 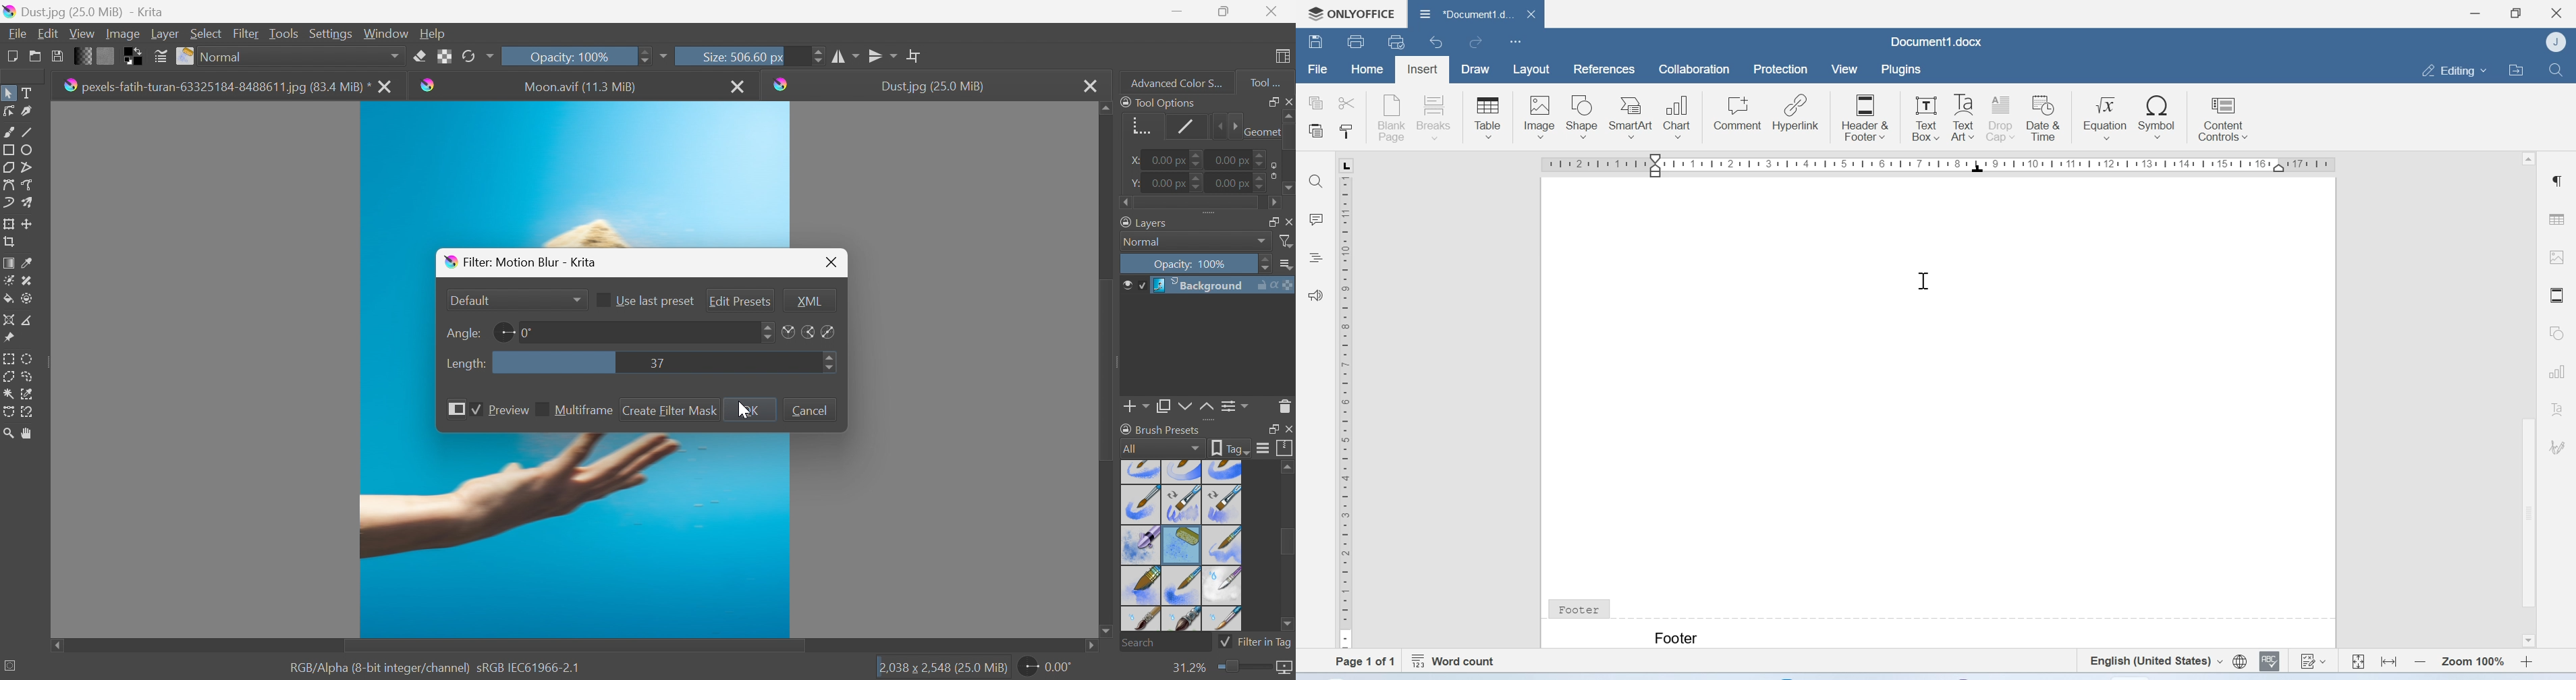 I want to click on Fit to page, so click(x=2358, y=659).